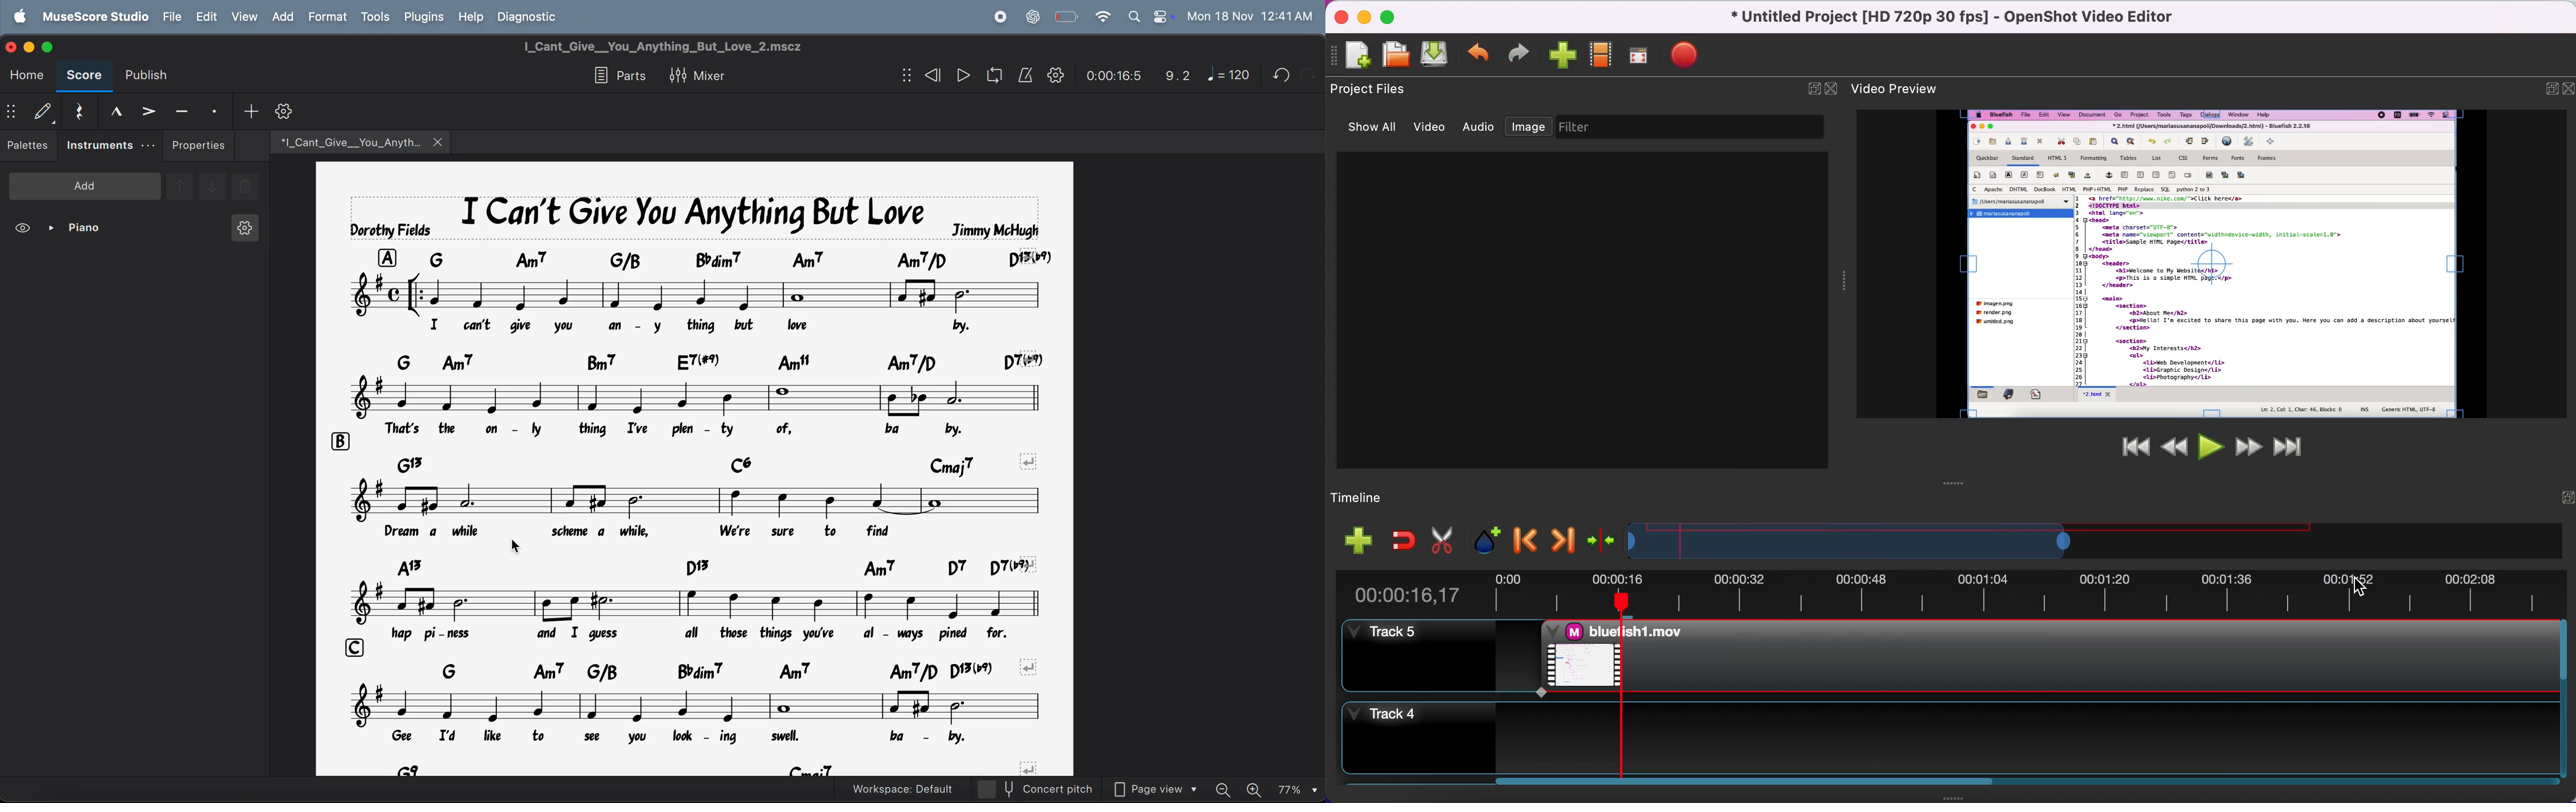  What do you see at coordinates (180, 185) in the screenshot?
I see `go upward` at bounding box center [180, 185].